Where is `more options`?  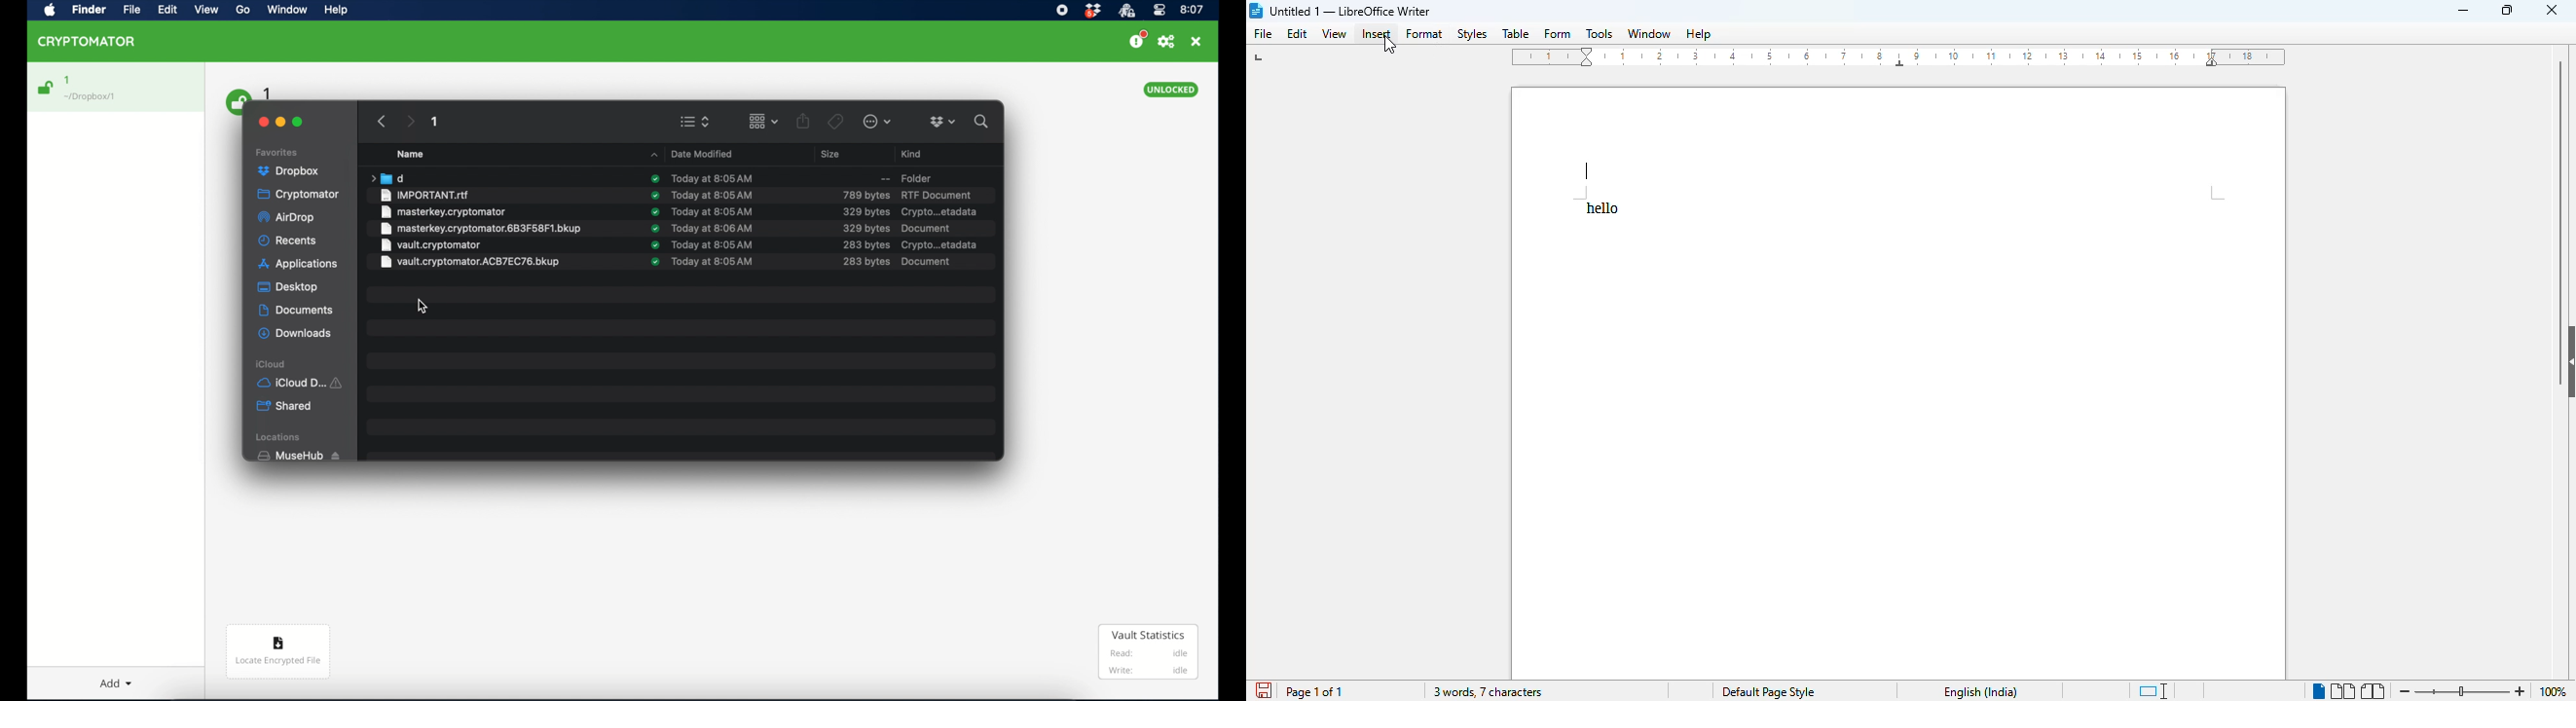
more options is located at coordinates (877, 121).